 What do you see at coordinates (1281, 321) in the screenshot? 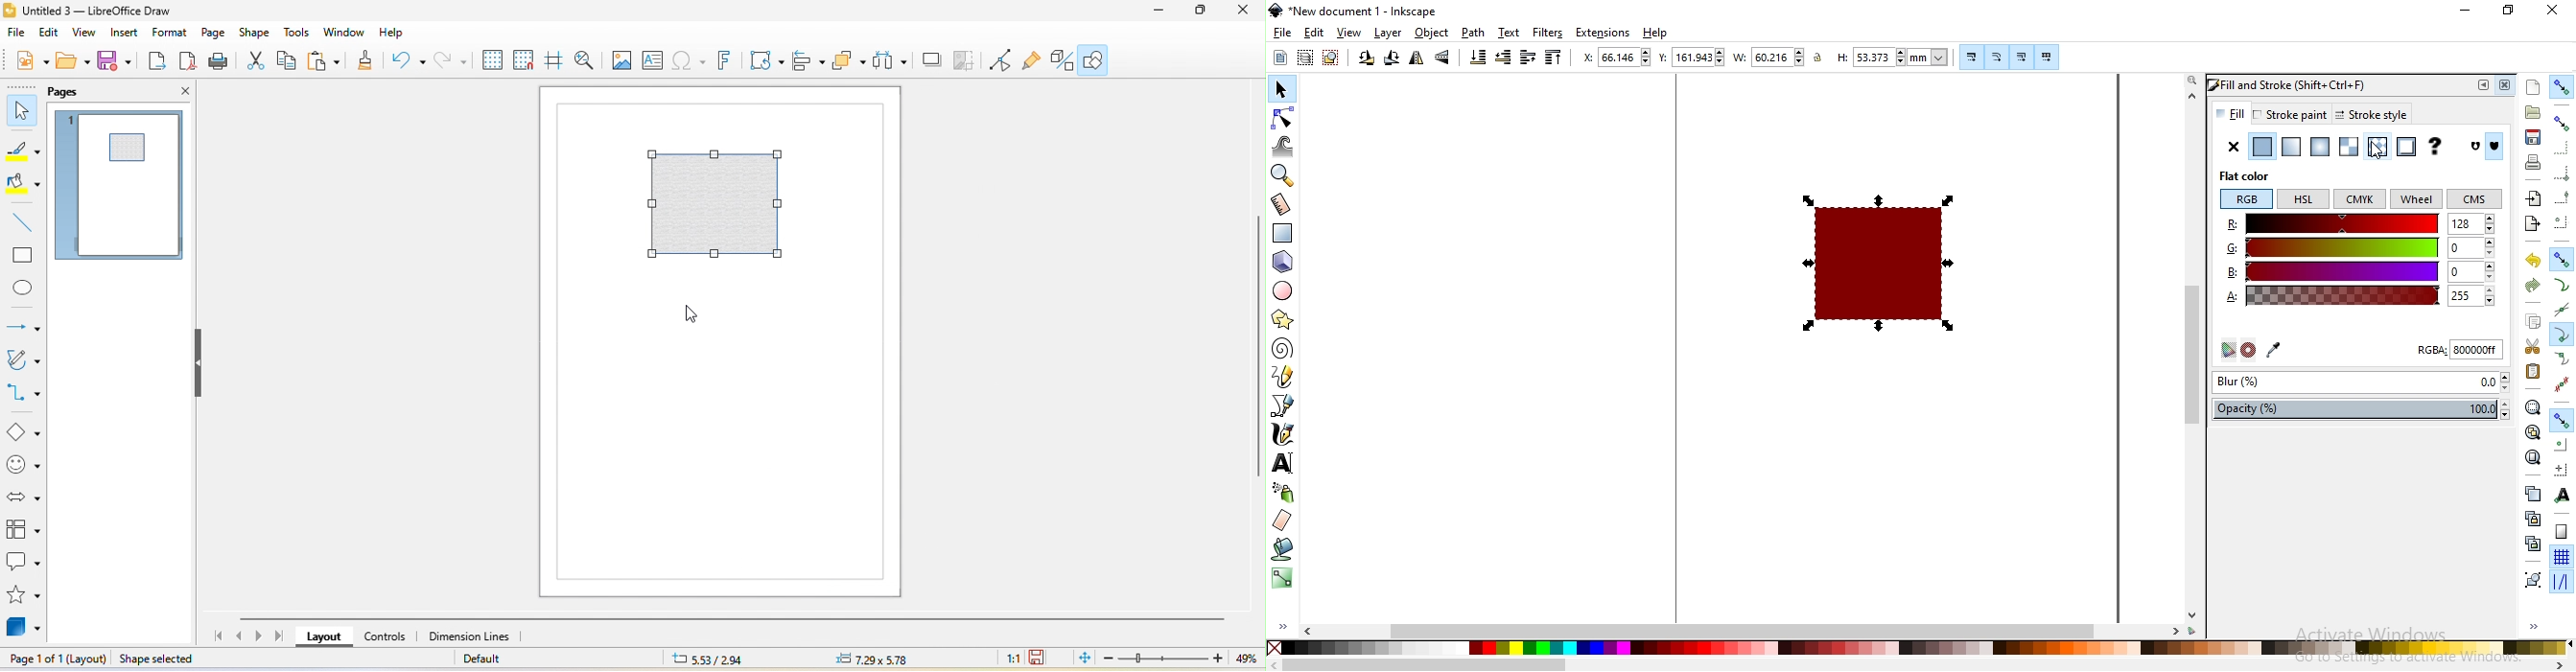
I see `create stars and polygons` at bounding box center [1281, 321].